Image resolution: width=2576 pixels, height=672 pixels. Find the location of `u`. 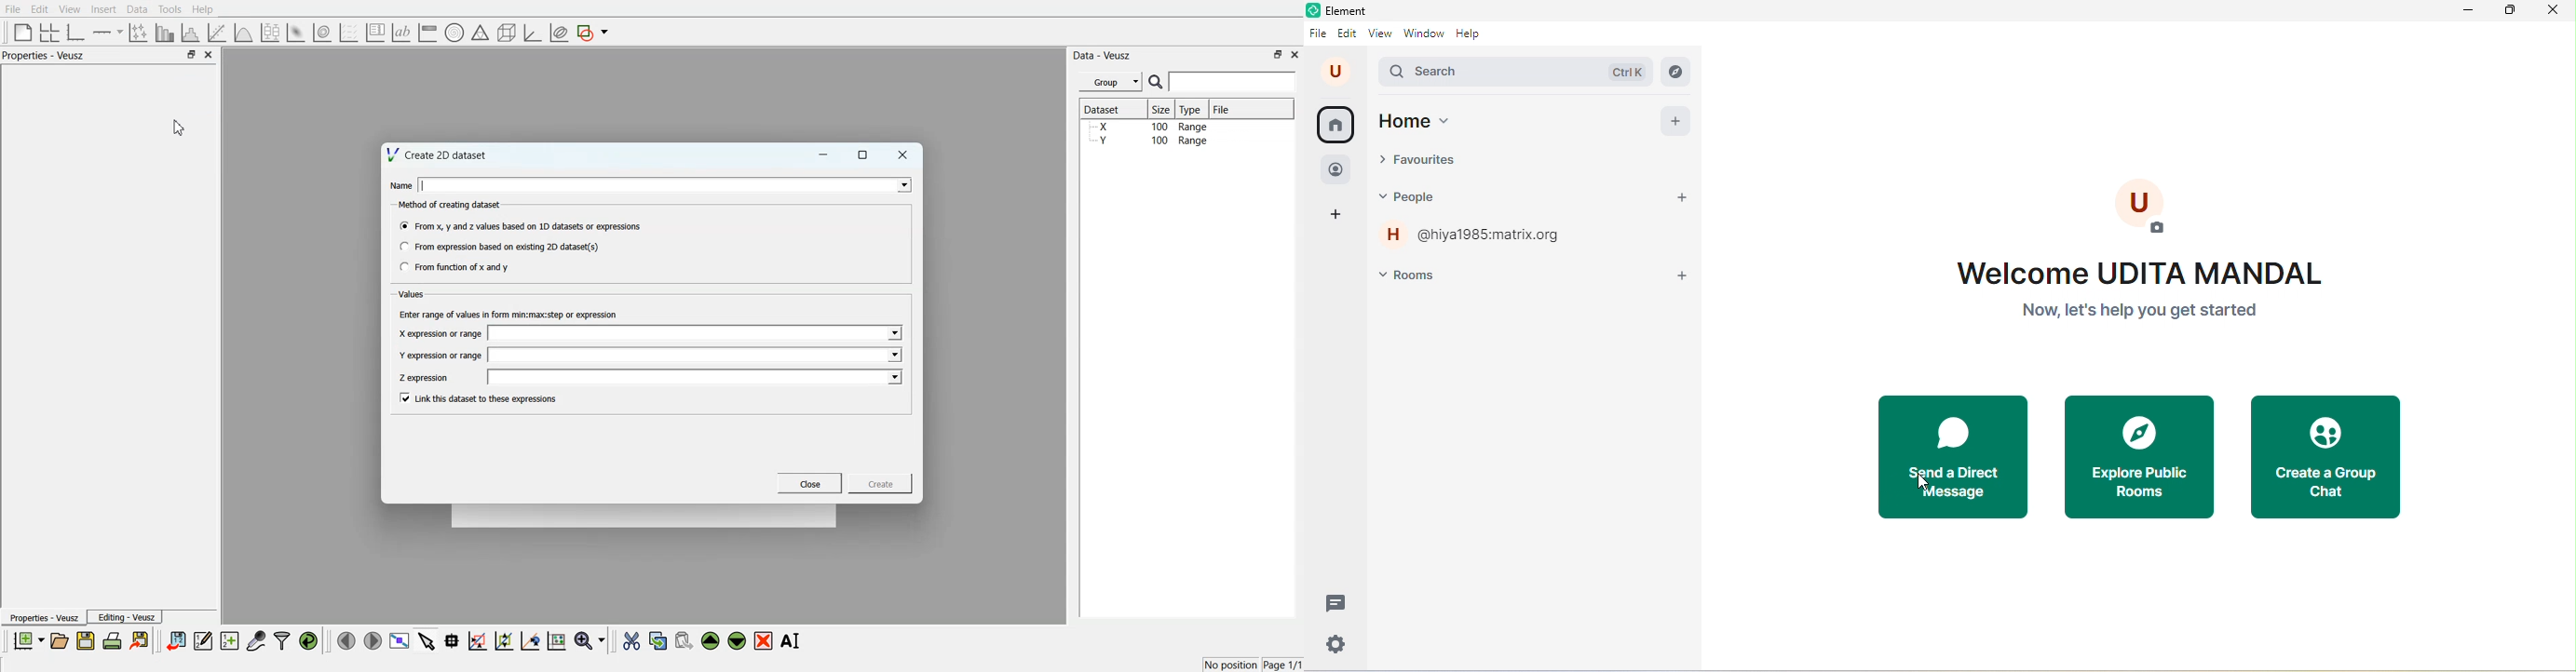

u is located at coordinates (1338, 72).